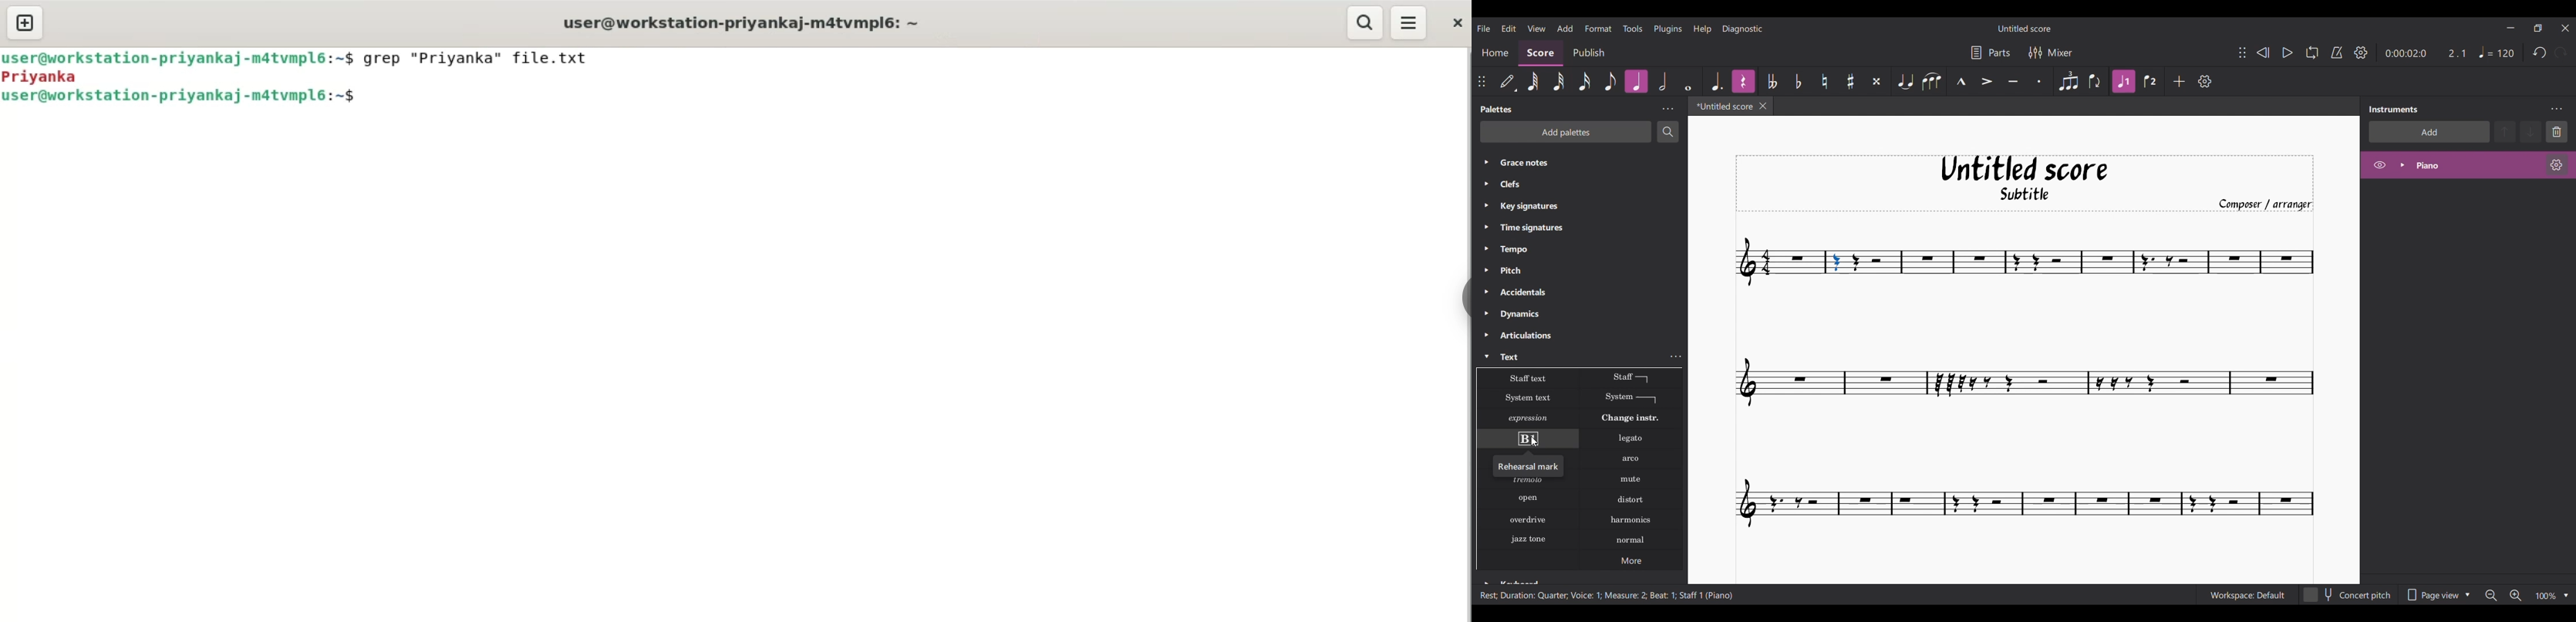  Describe the element at coordinates (2566, 28) in the screenshot. I see `Close interface` at that location.